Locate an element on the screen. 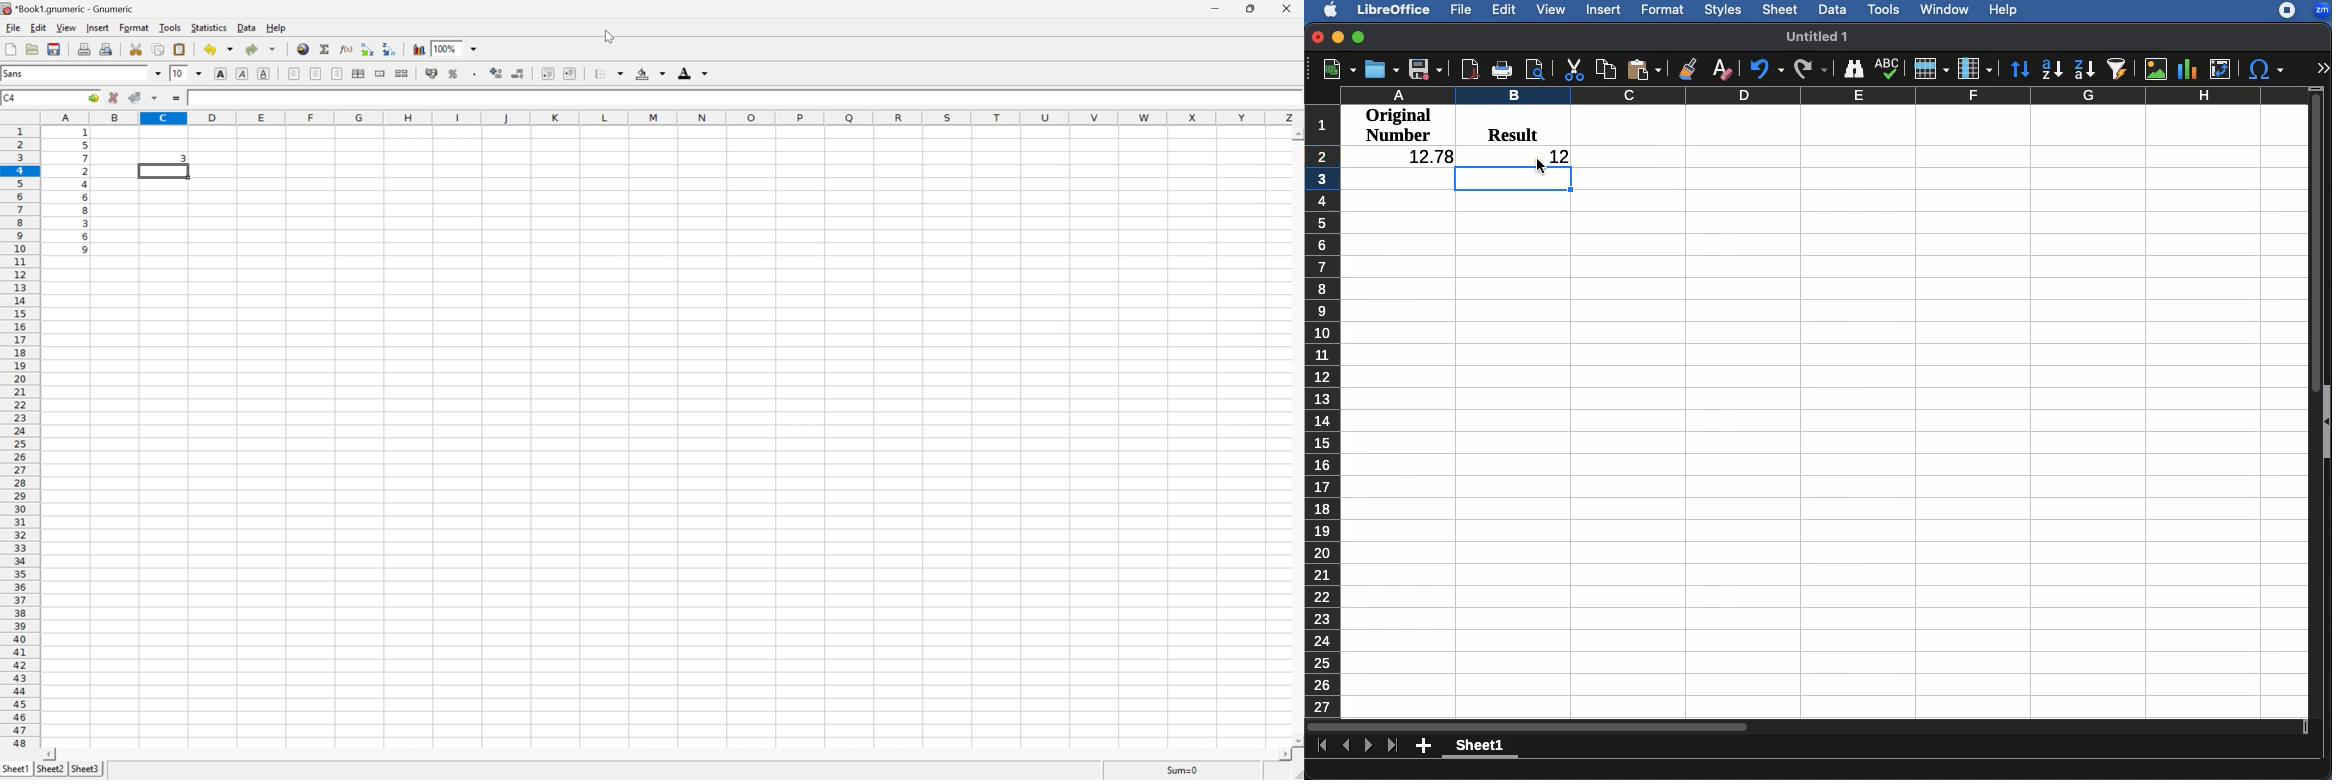 The width and height of the screenshot is (2352, 784). Finder is located at coordinates (1855, 70).